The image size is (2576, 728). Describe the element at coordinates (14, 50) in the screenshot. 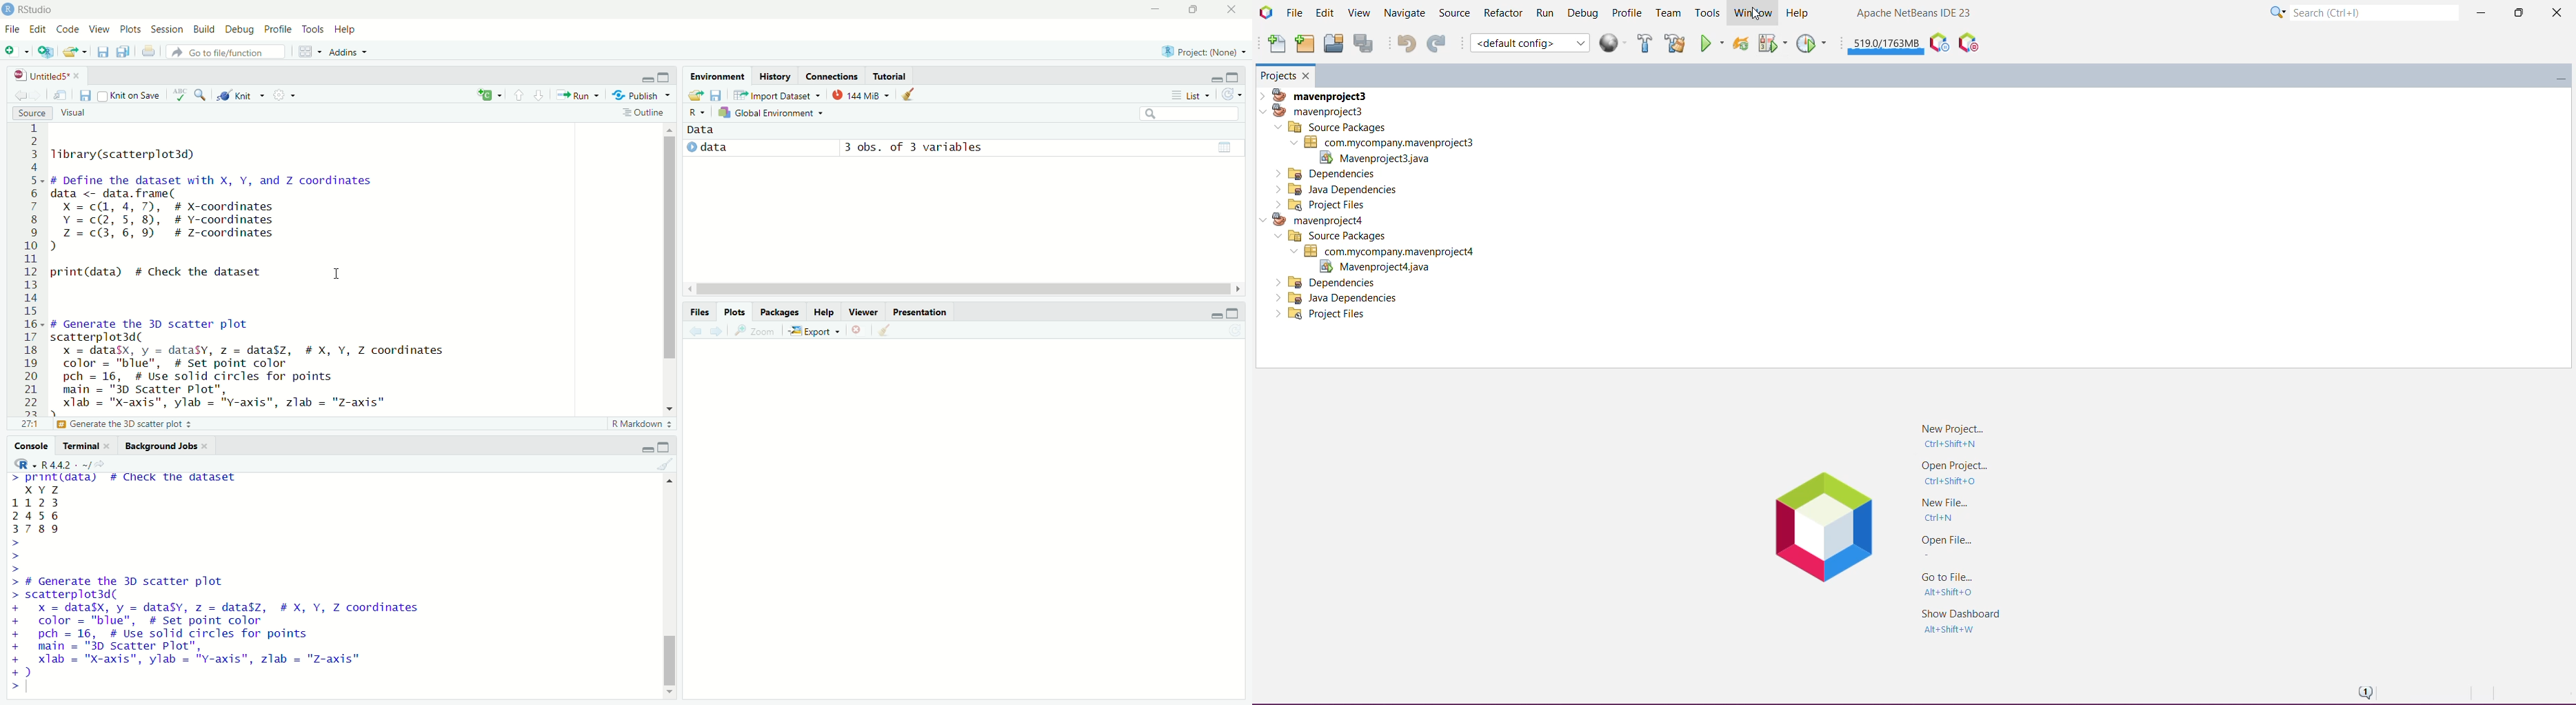

I see `New file` at that location.